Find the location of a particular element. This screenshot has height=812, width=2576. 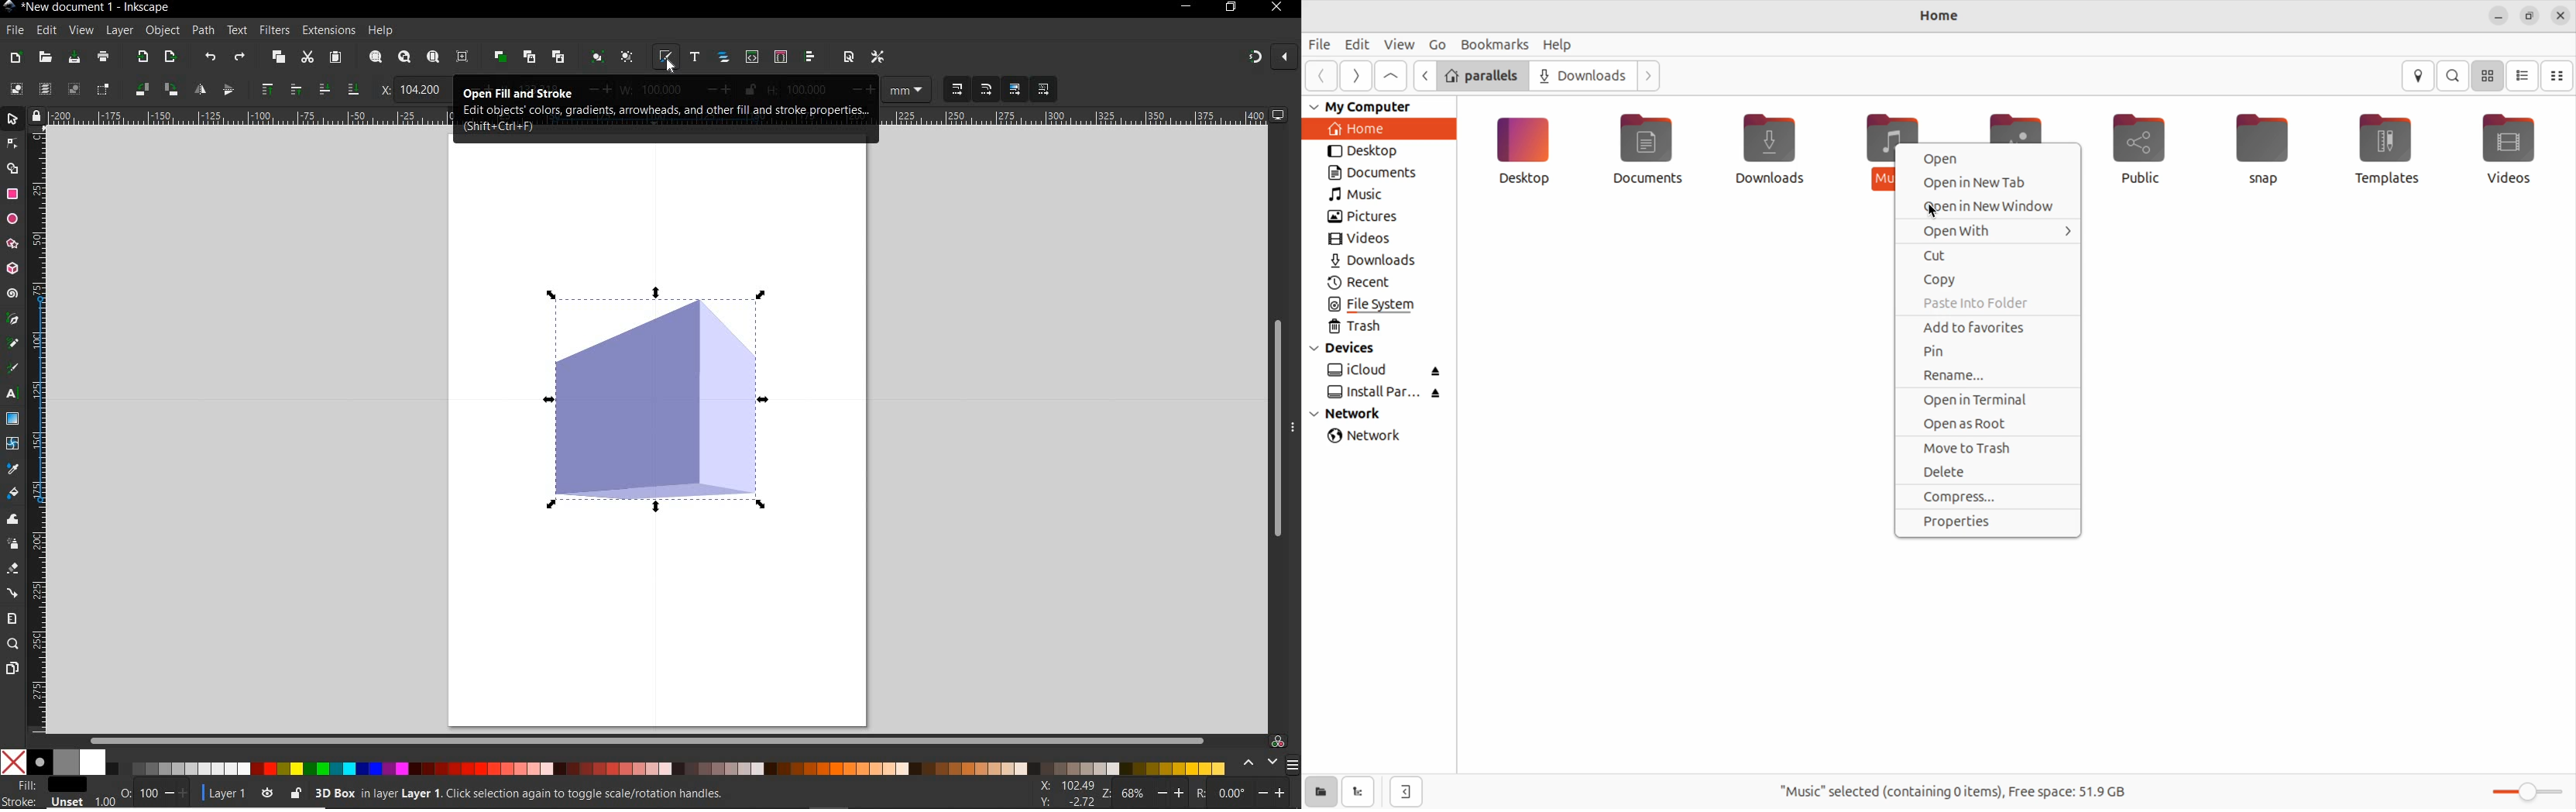

pin is located at coordinates (1988, 352).